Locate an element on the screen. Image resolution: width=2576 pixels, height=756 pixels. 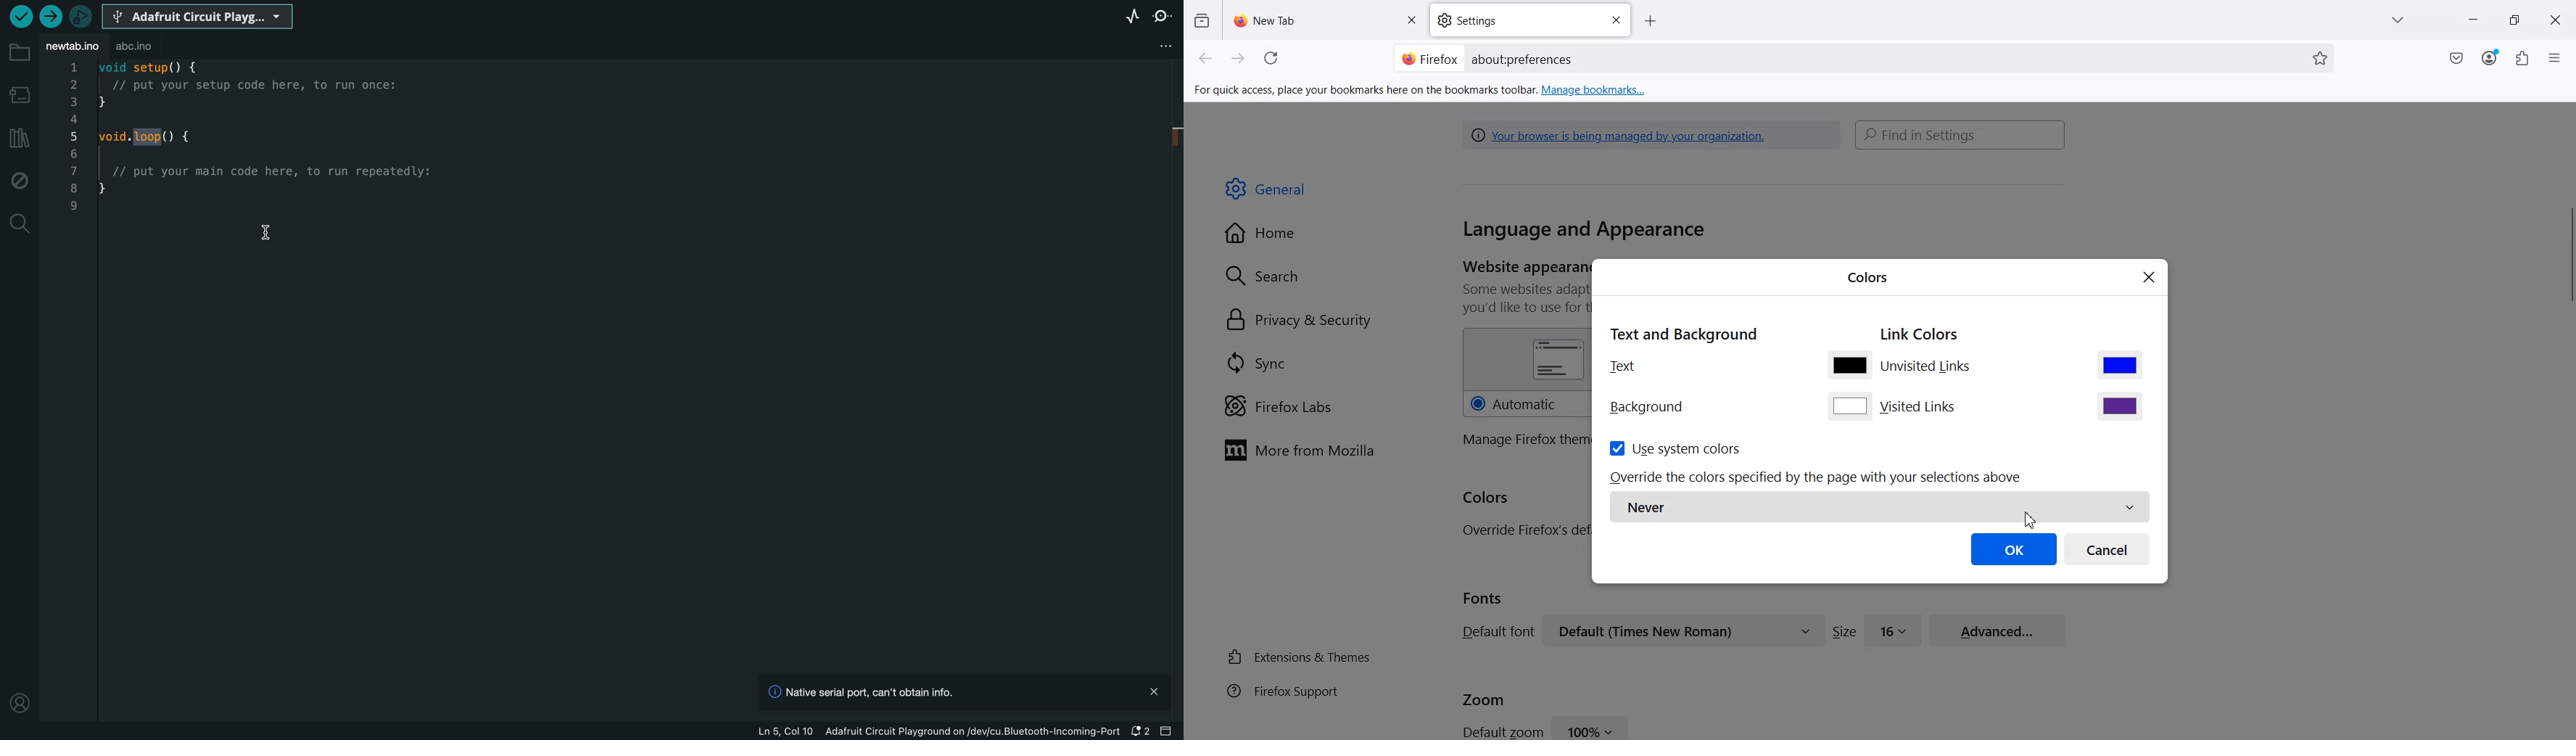
Maximize is located at coordinates (2514, 20).